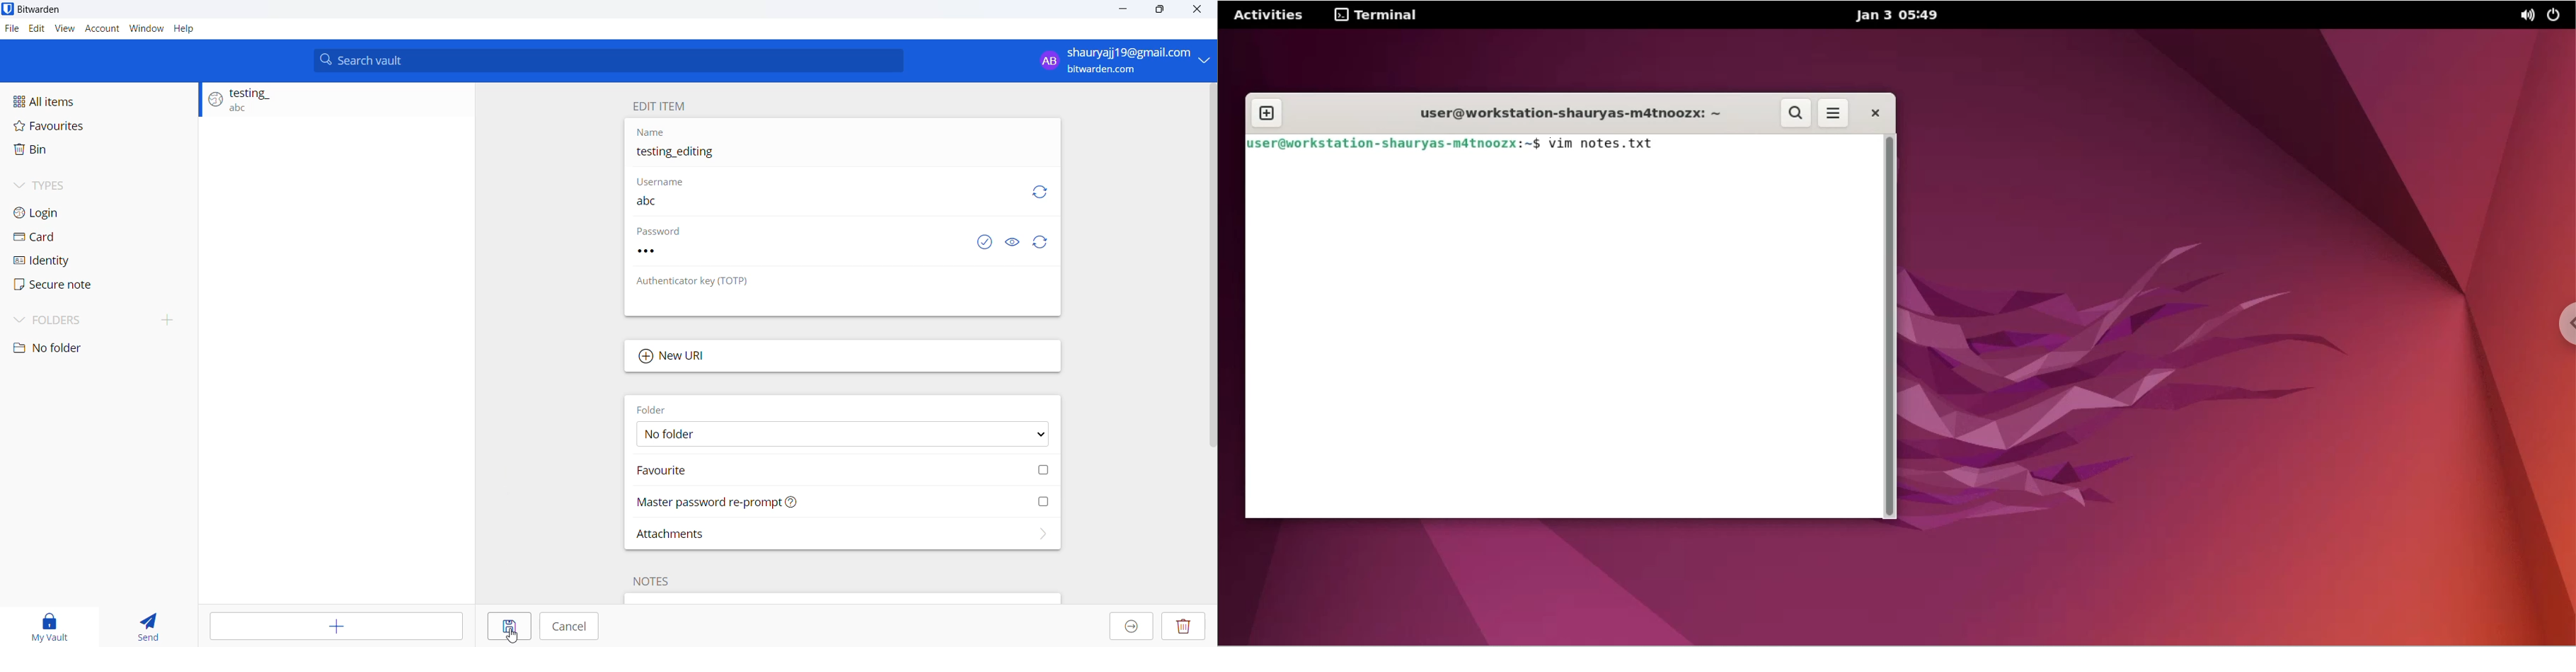  What do you see at coordinates (36, 29) in the screenshot?
I see `Edit` at bounding box center [36, 29].